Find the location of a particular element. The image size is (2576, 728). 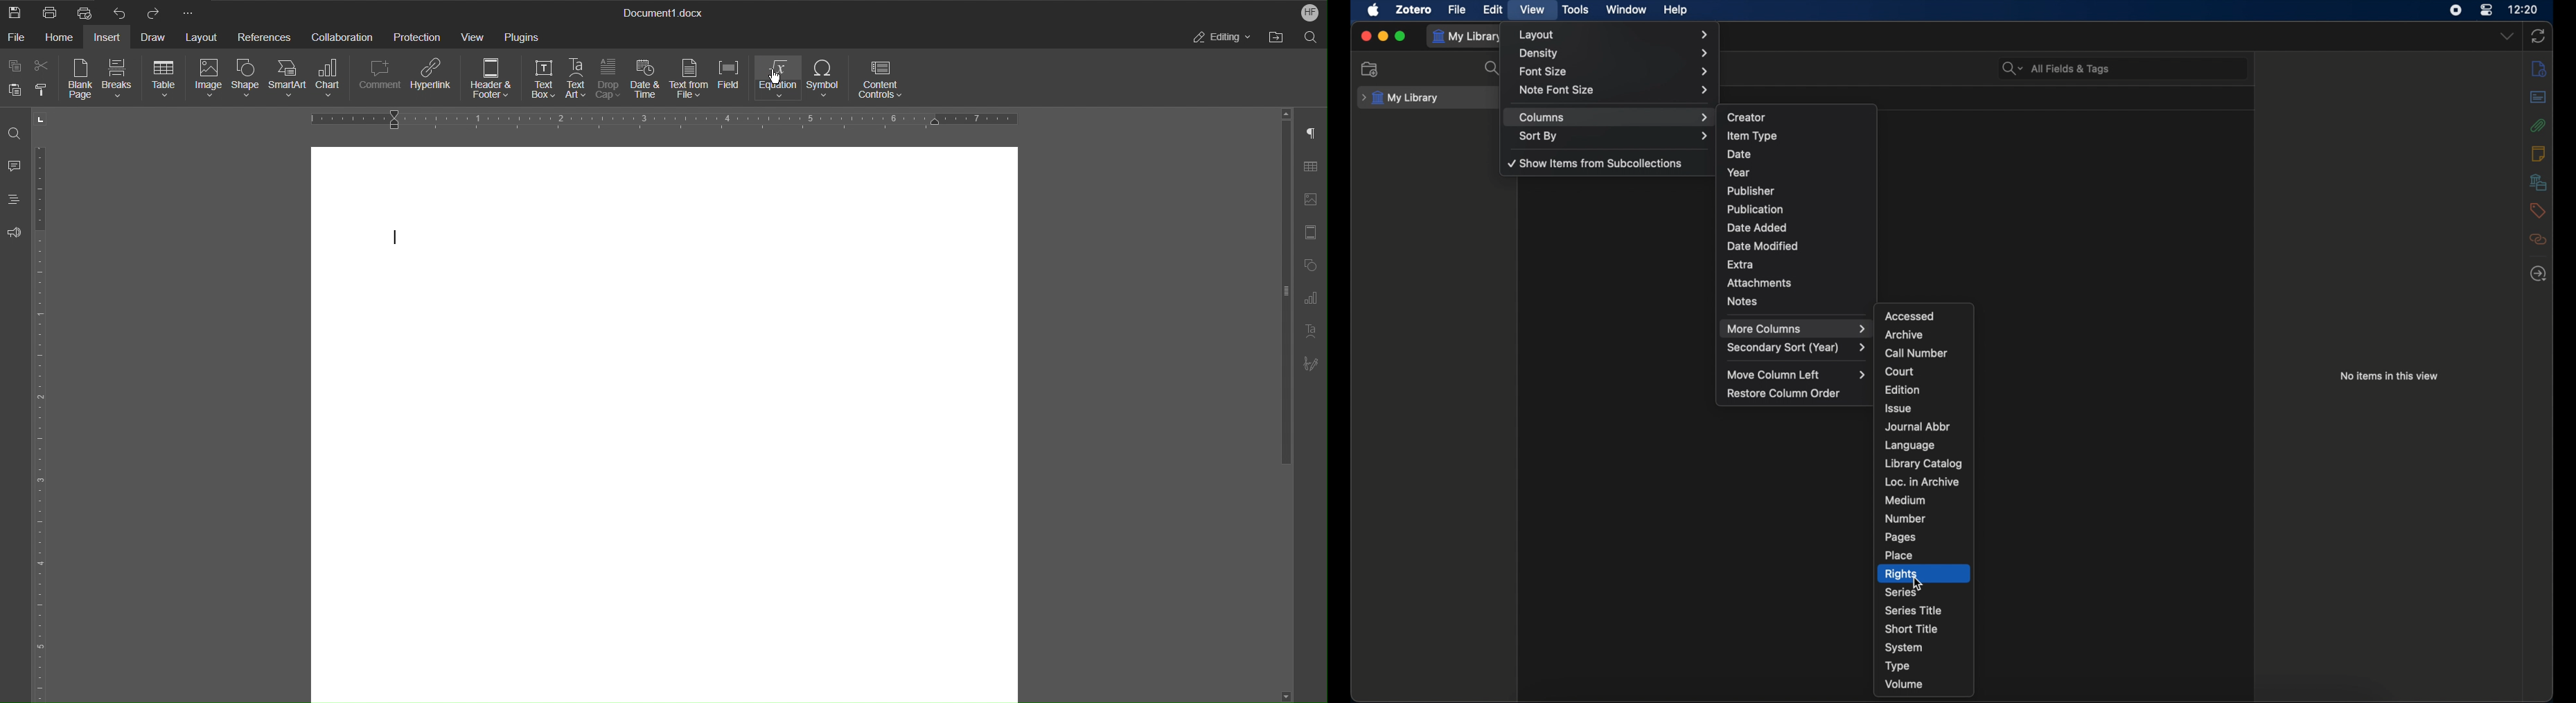

window is located at coordinates (1625, 10).